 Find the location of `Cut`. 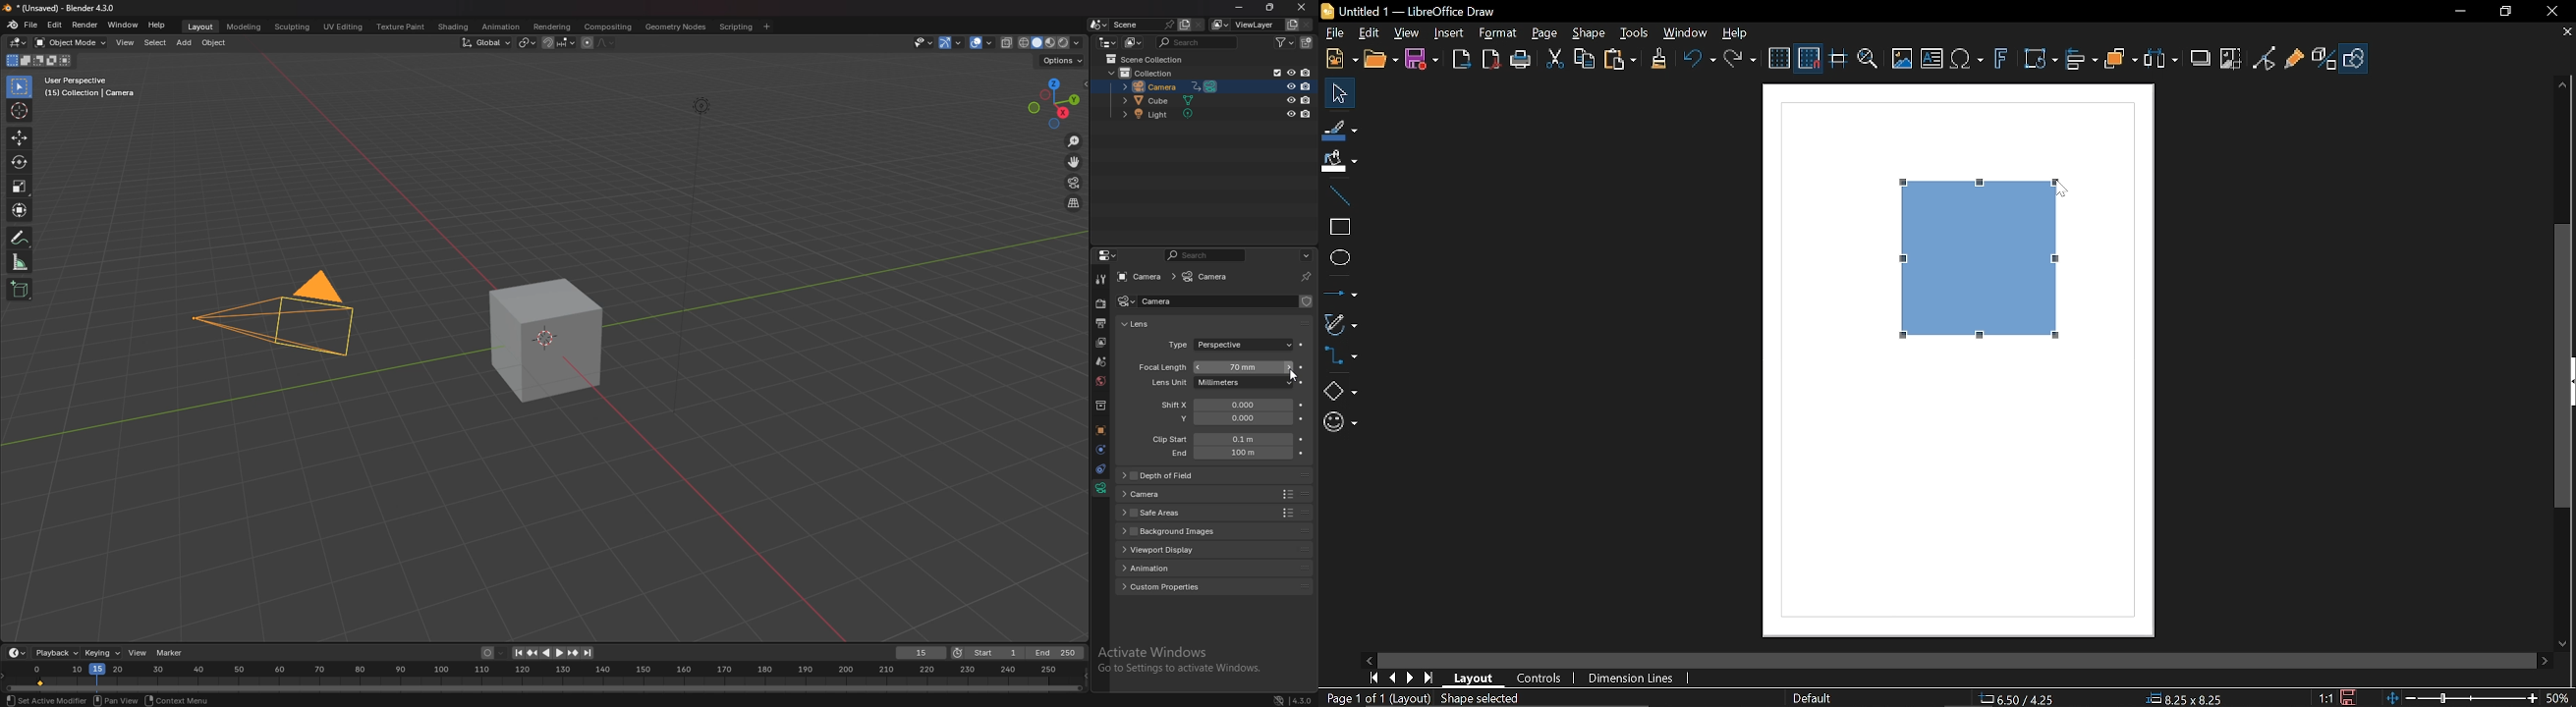

Cut is located at coordinates (1554, 59).